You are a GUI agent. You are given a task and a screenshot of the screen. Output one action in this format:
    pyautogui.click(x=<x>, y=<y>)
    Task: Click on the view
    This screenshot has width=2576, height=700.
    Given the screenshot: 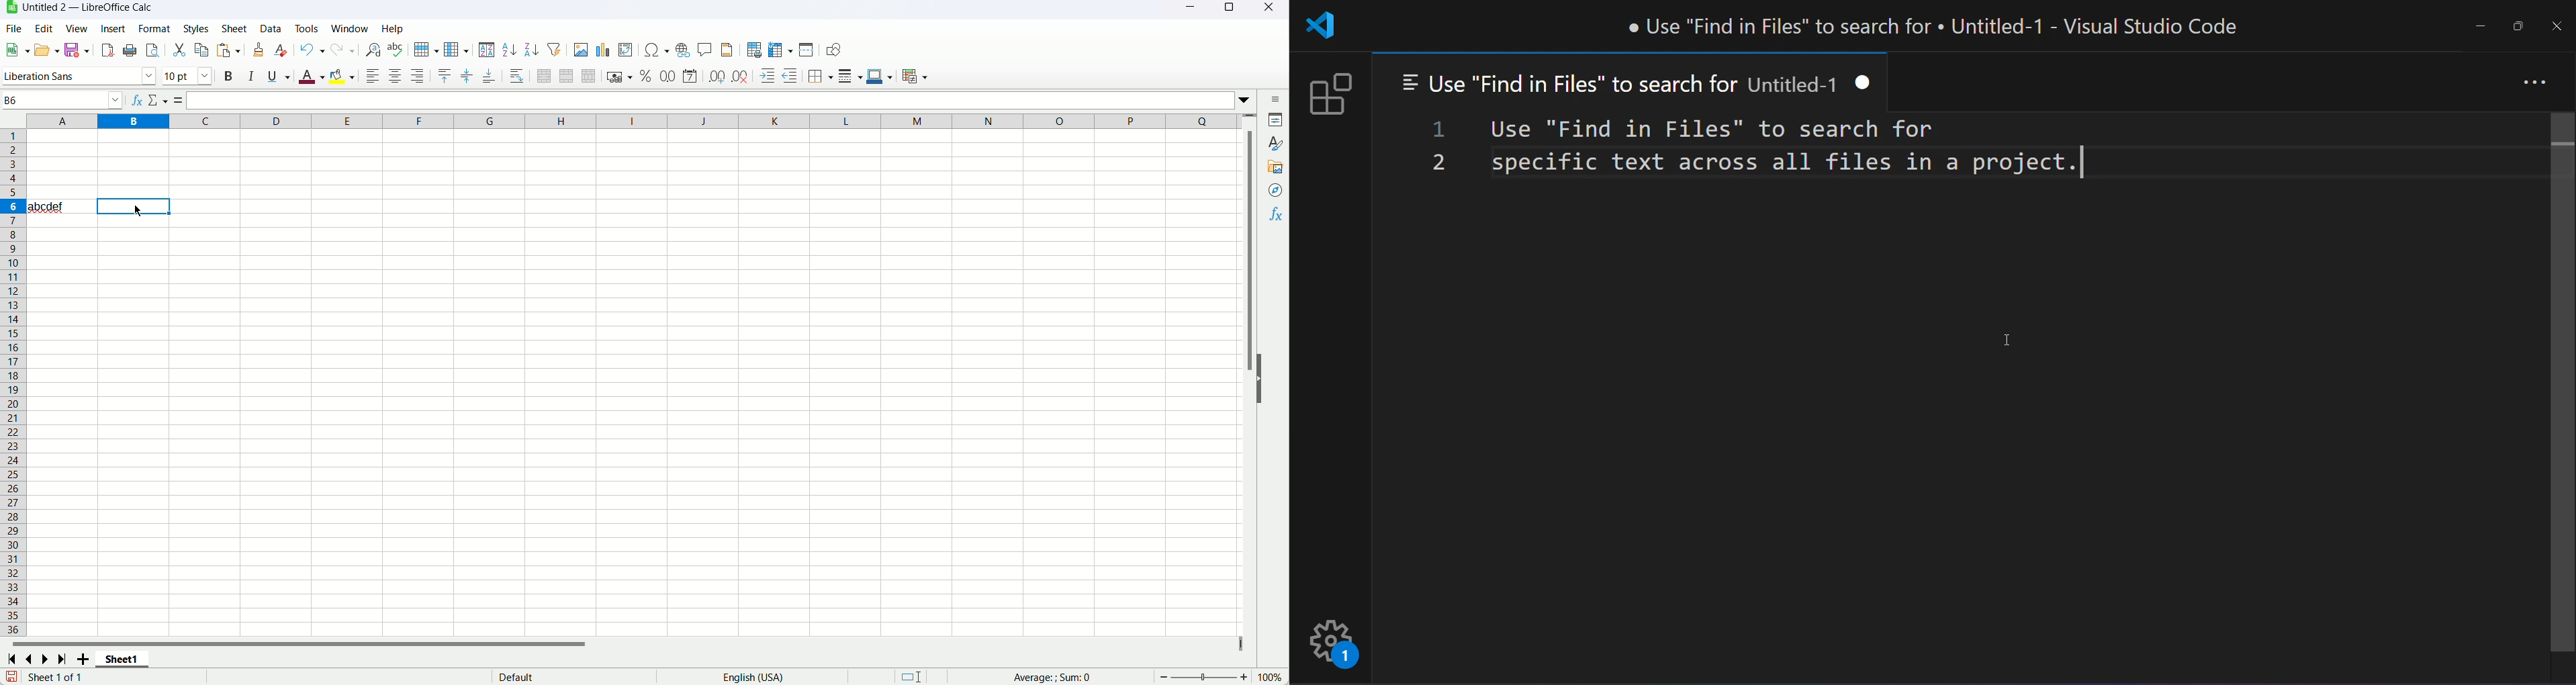 What is the action you would take?
    pyautogui.click(x=76, y=28)
    